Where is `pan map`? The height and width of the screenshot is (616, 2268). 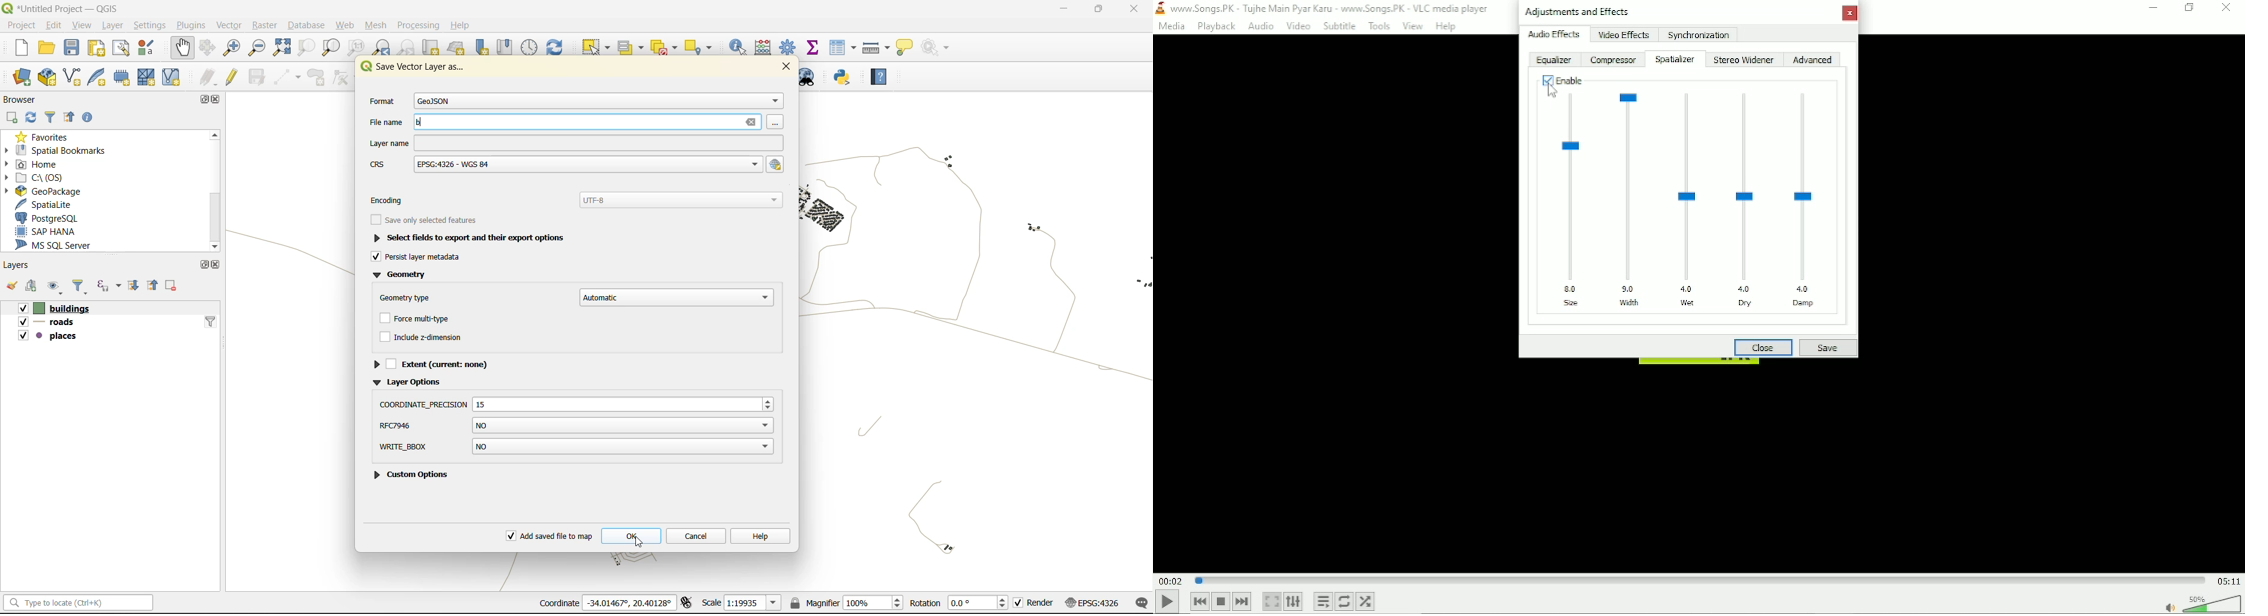
pan map is located at coordinates (183, 49).